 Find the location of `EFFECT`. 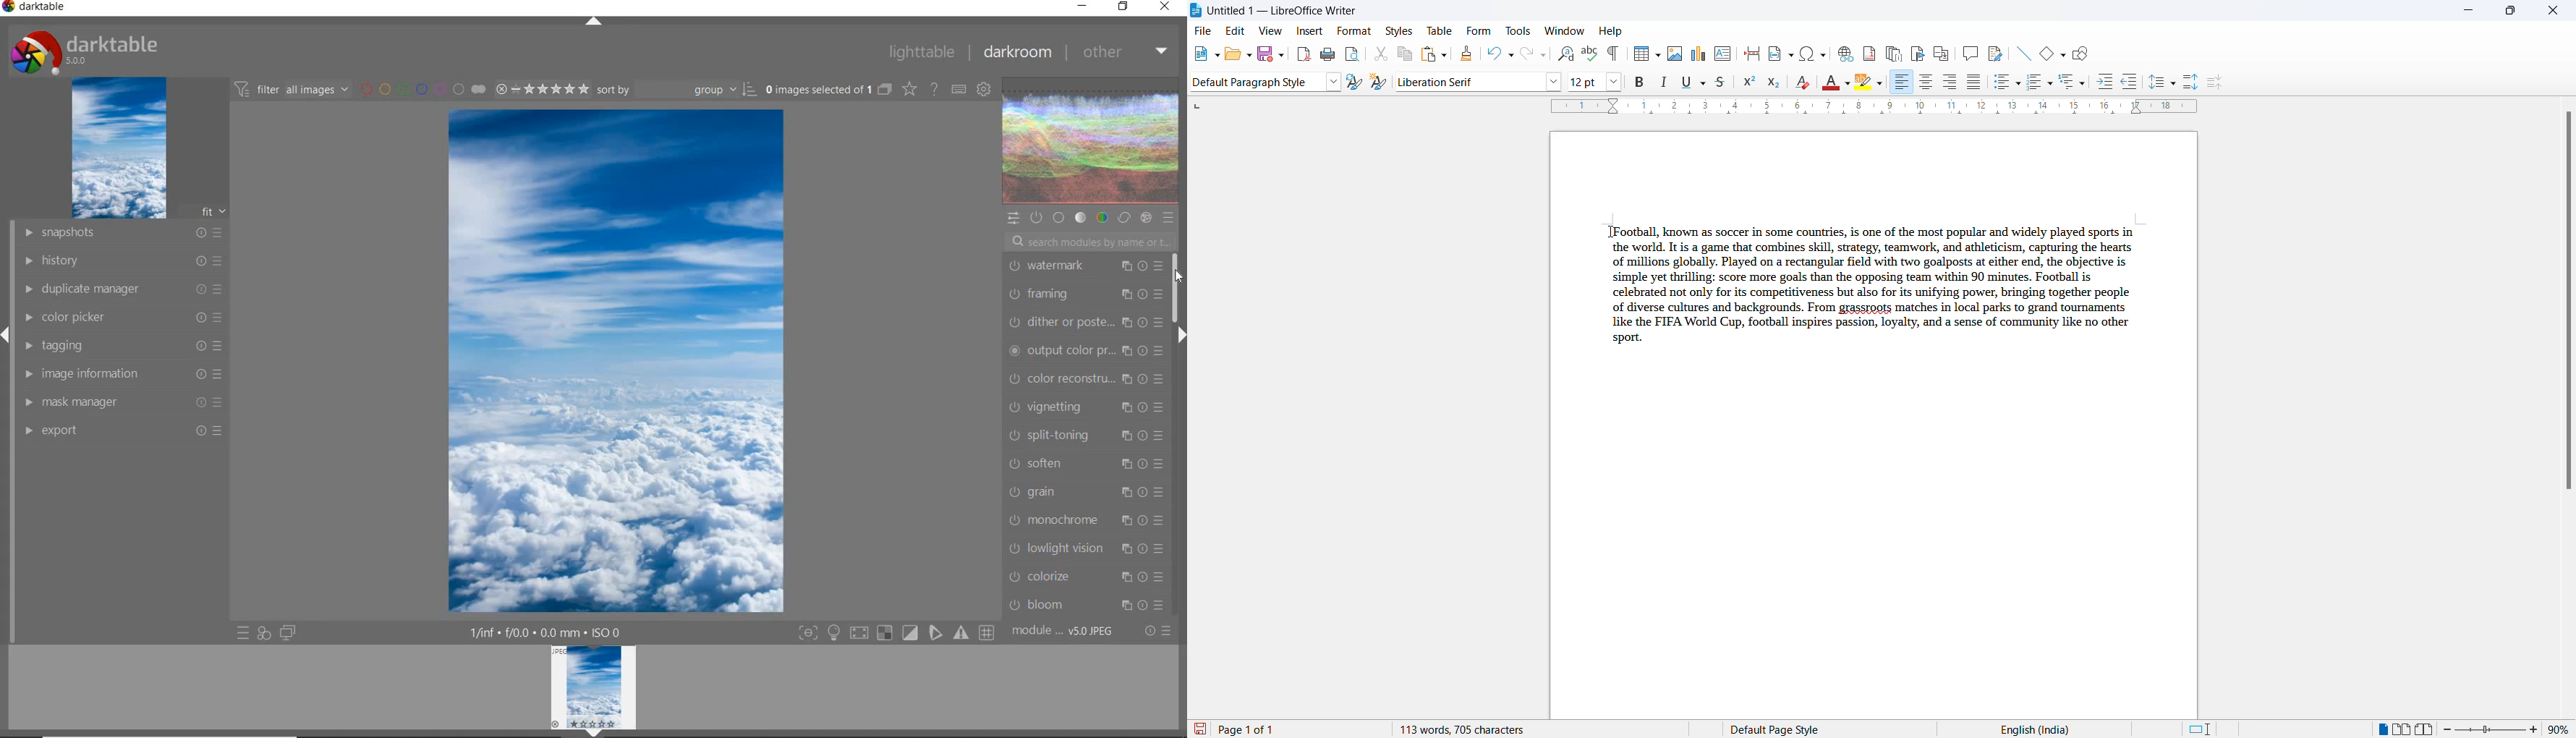

EFFECT is located at coordinates (1146, 218).